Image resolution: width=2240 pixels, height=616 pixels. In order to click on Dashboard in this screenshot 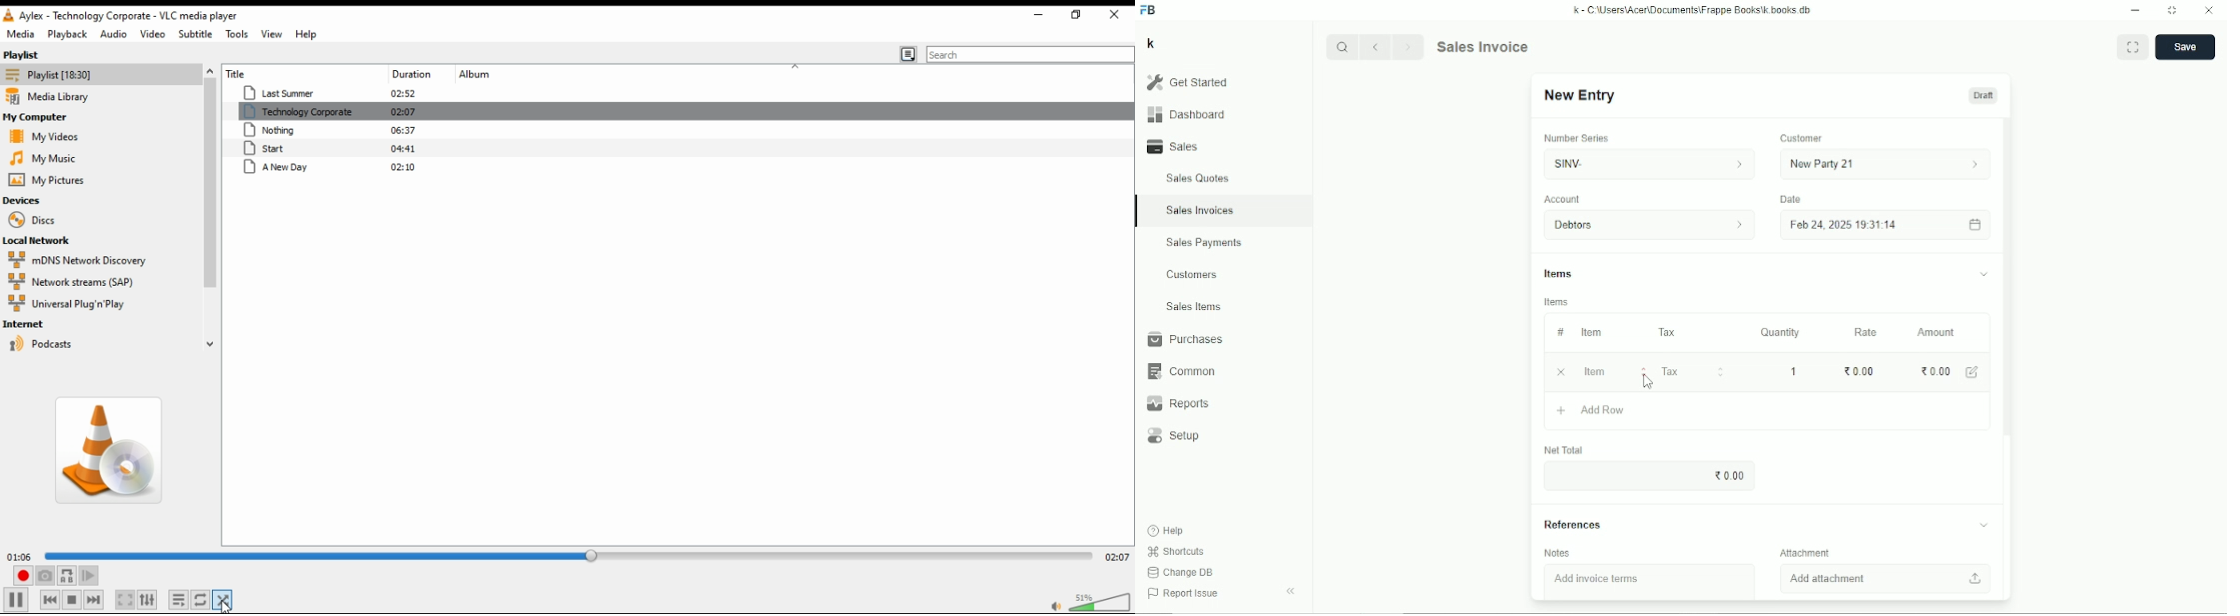, I will do `click(1186, 114)`.